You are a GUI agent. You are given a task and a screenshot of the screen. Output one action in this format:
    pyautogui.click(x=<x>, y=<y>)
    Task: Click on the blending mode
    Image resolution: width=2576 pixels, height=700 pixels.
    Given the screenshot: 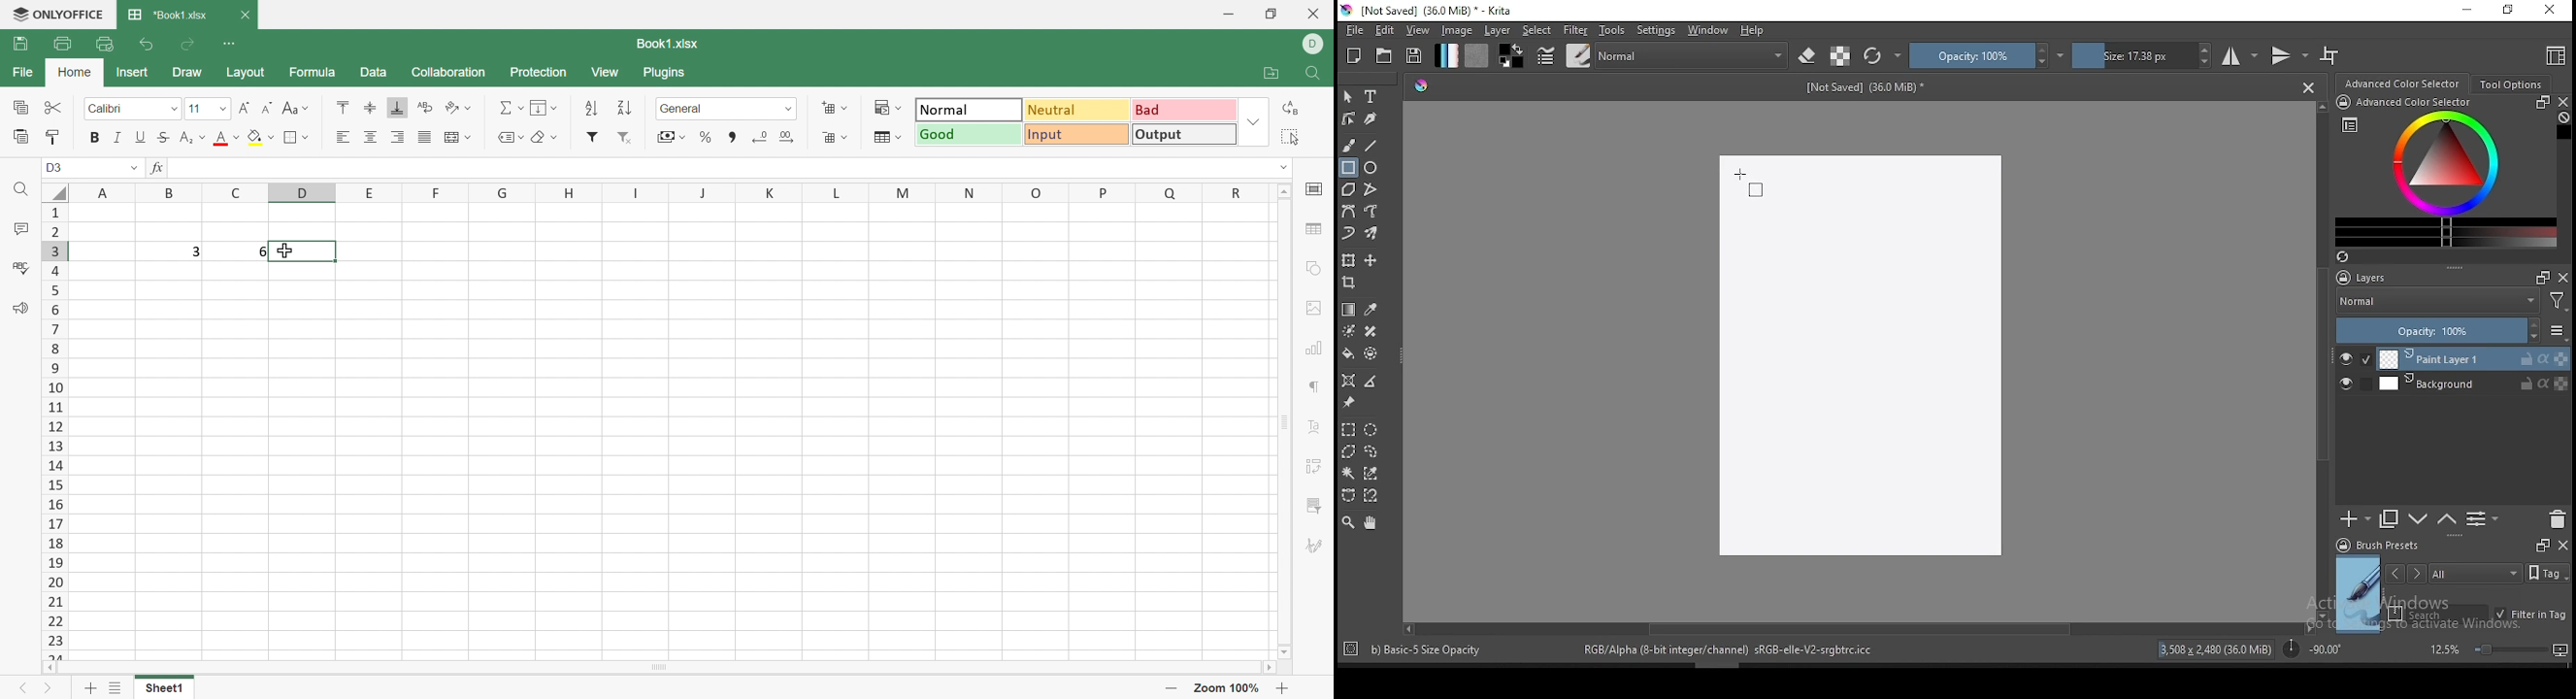 What is the action you would take?
    pyautogui.click(x=2436, y=303)
    